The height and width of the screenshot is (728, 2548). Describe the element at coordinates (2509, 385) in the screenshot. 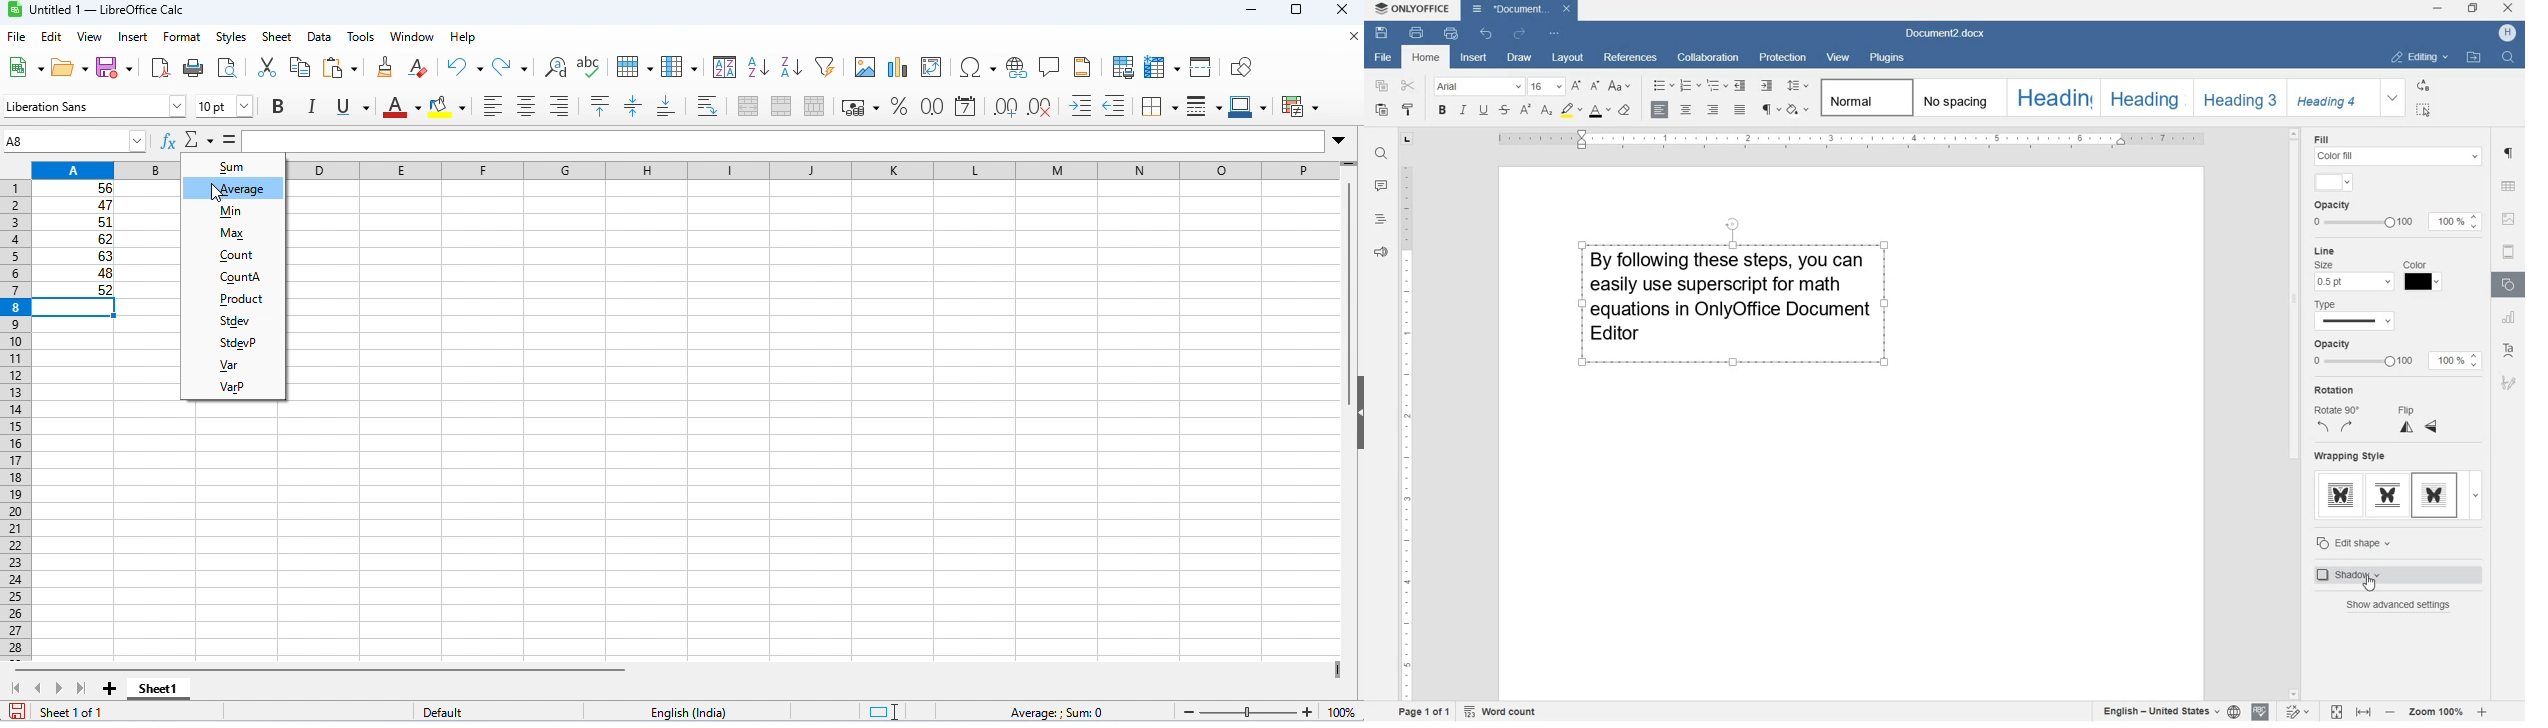

I see `signatur` at that location.